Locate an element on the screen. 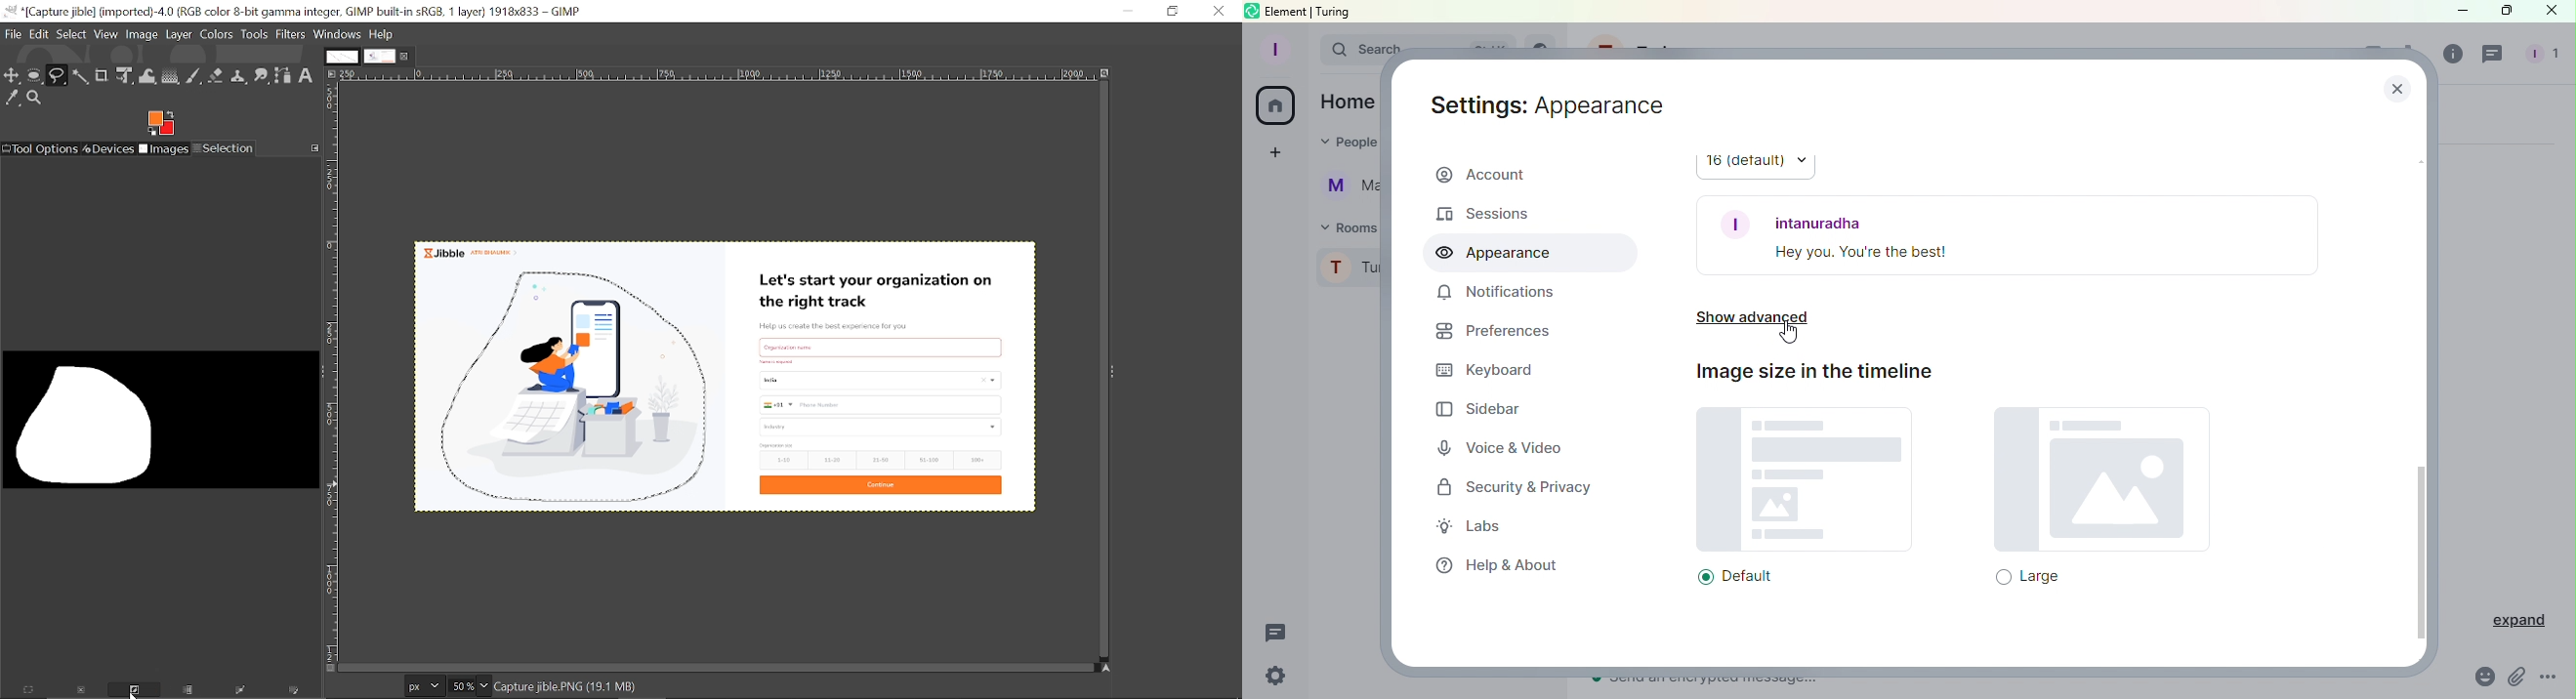 The image size is (2576, 700). Fuzzy text tool is located at coordinates (81, 76).